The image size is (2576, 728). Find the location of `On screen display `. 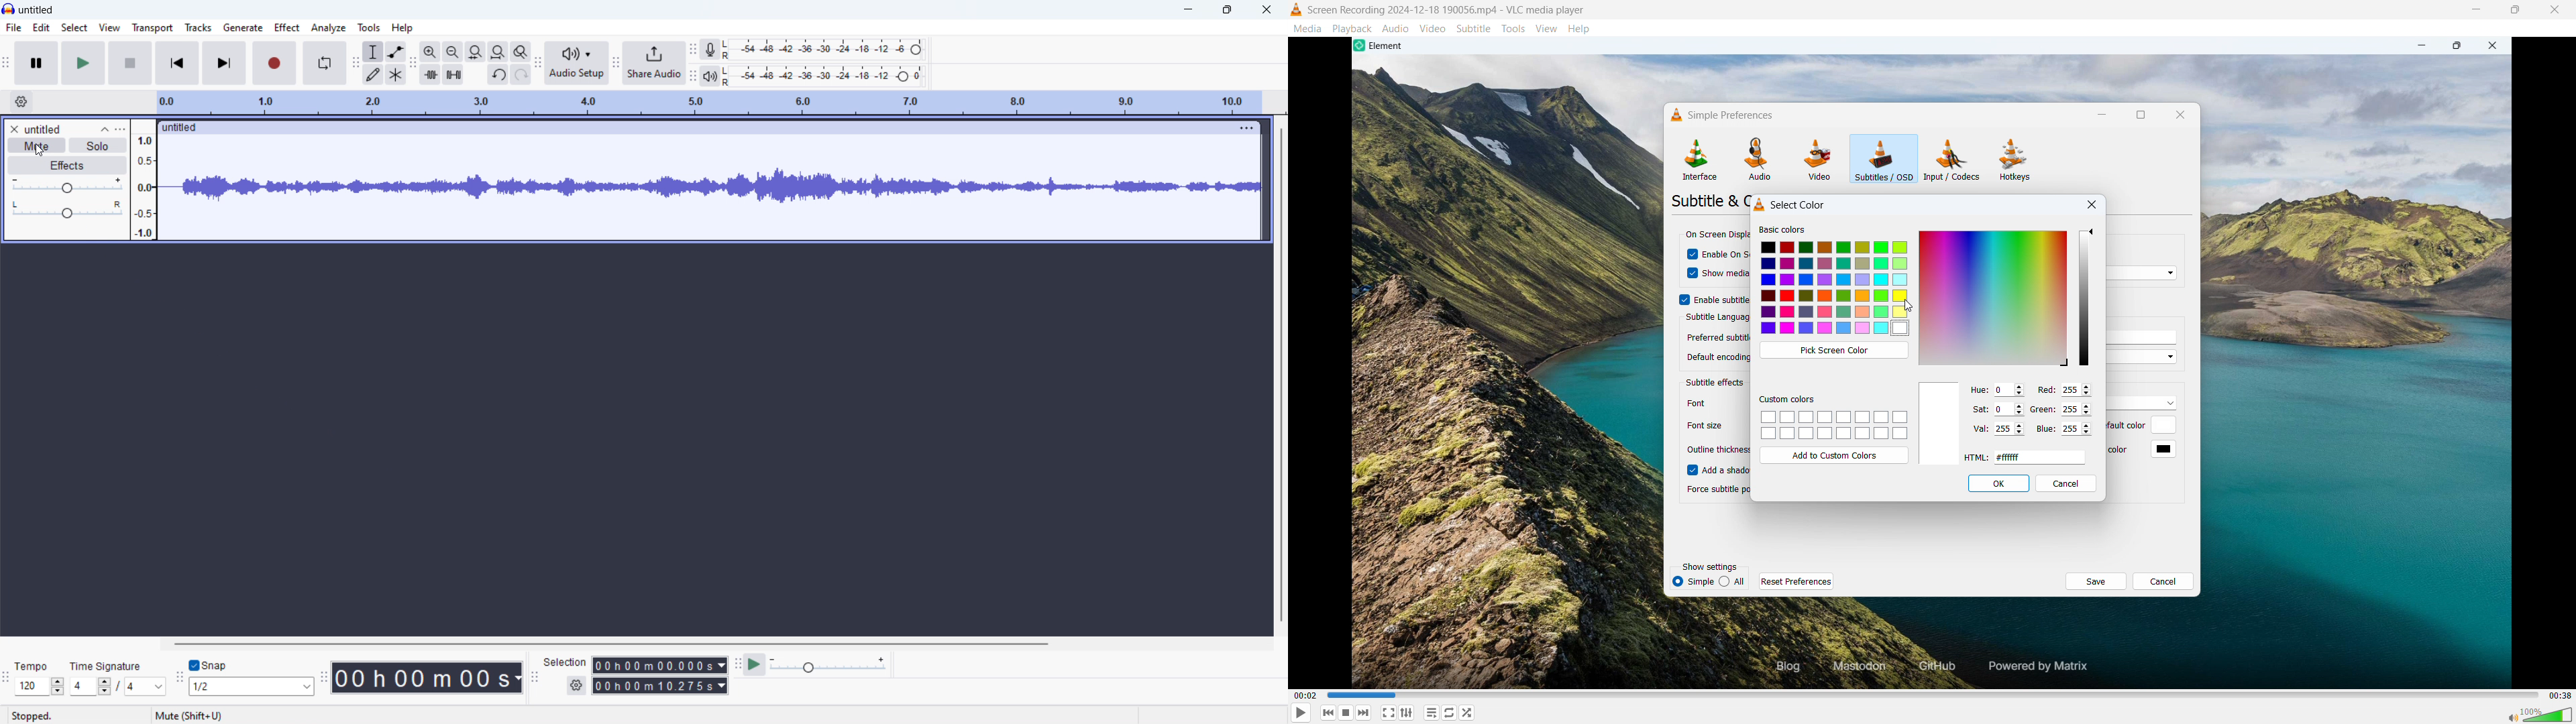

On screen display  is located at coordinates (1715, 236).